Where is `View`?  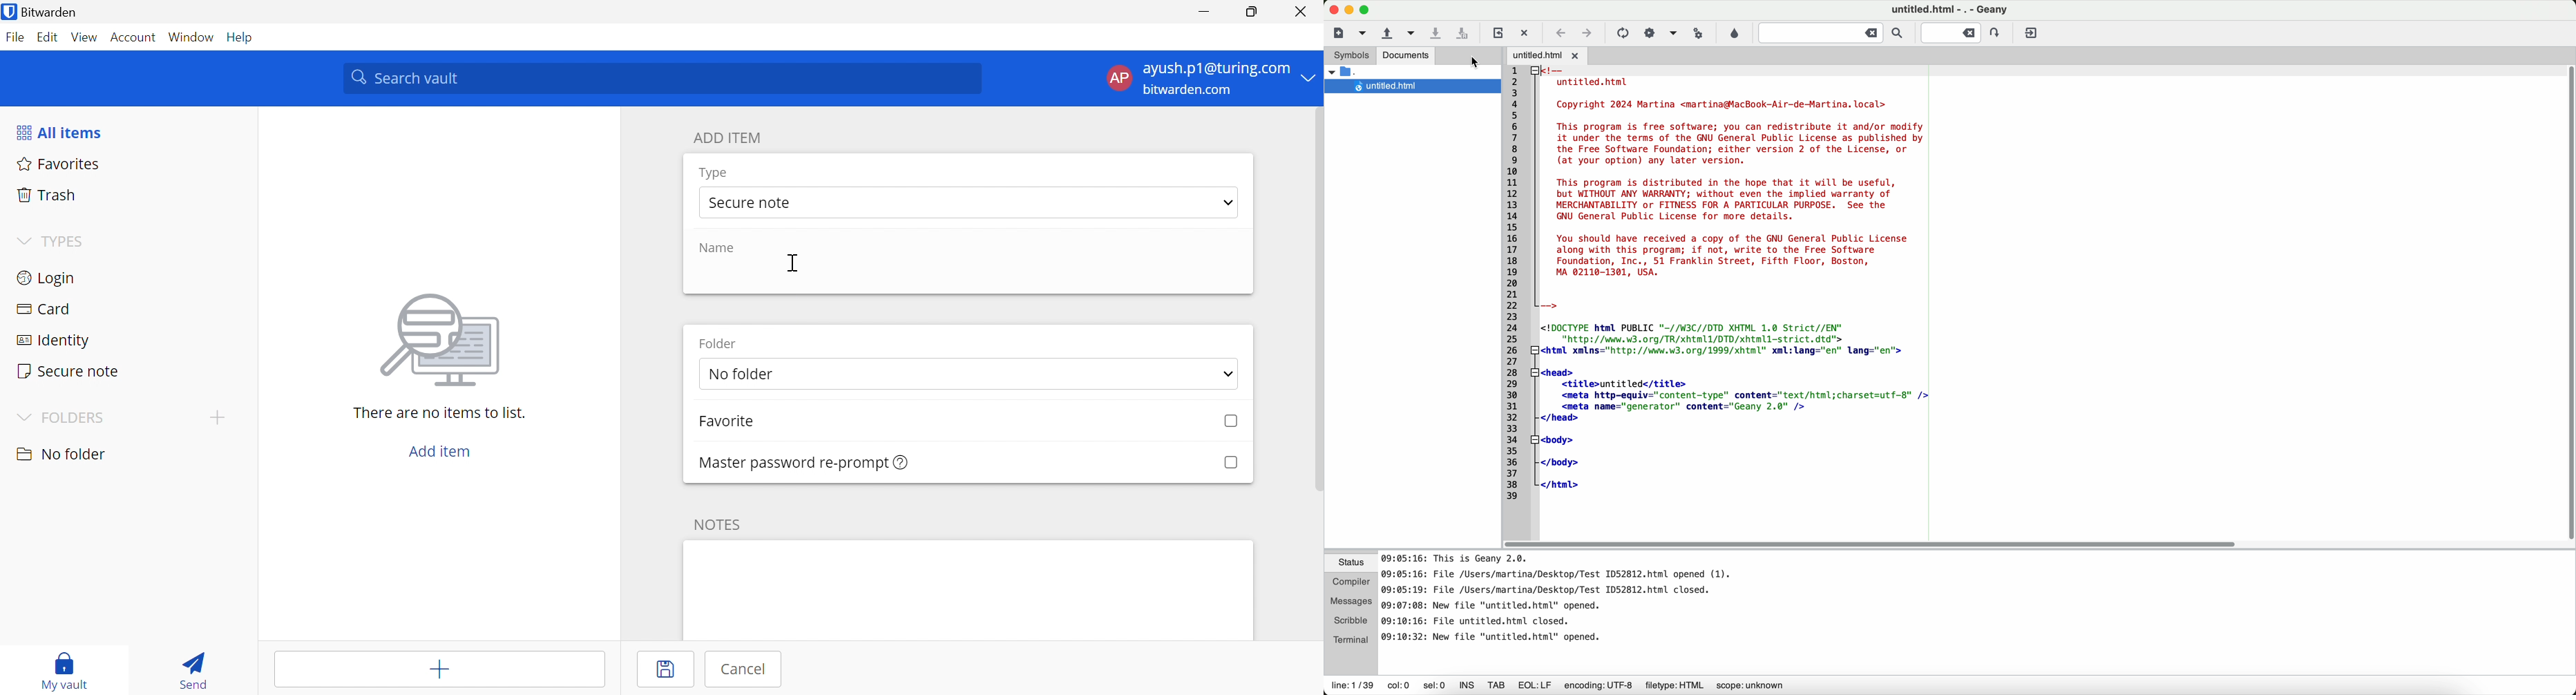 View is located at coordinates (84, 37).